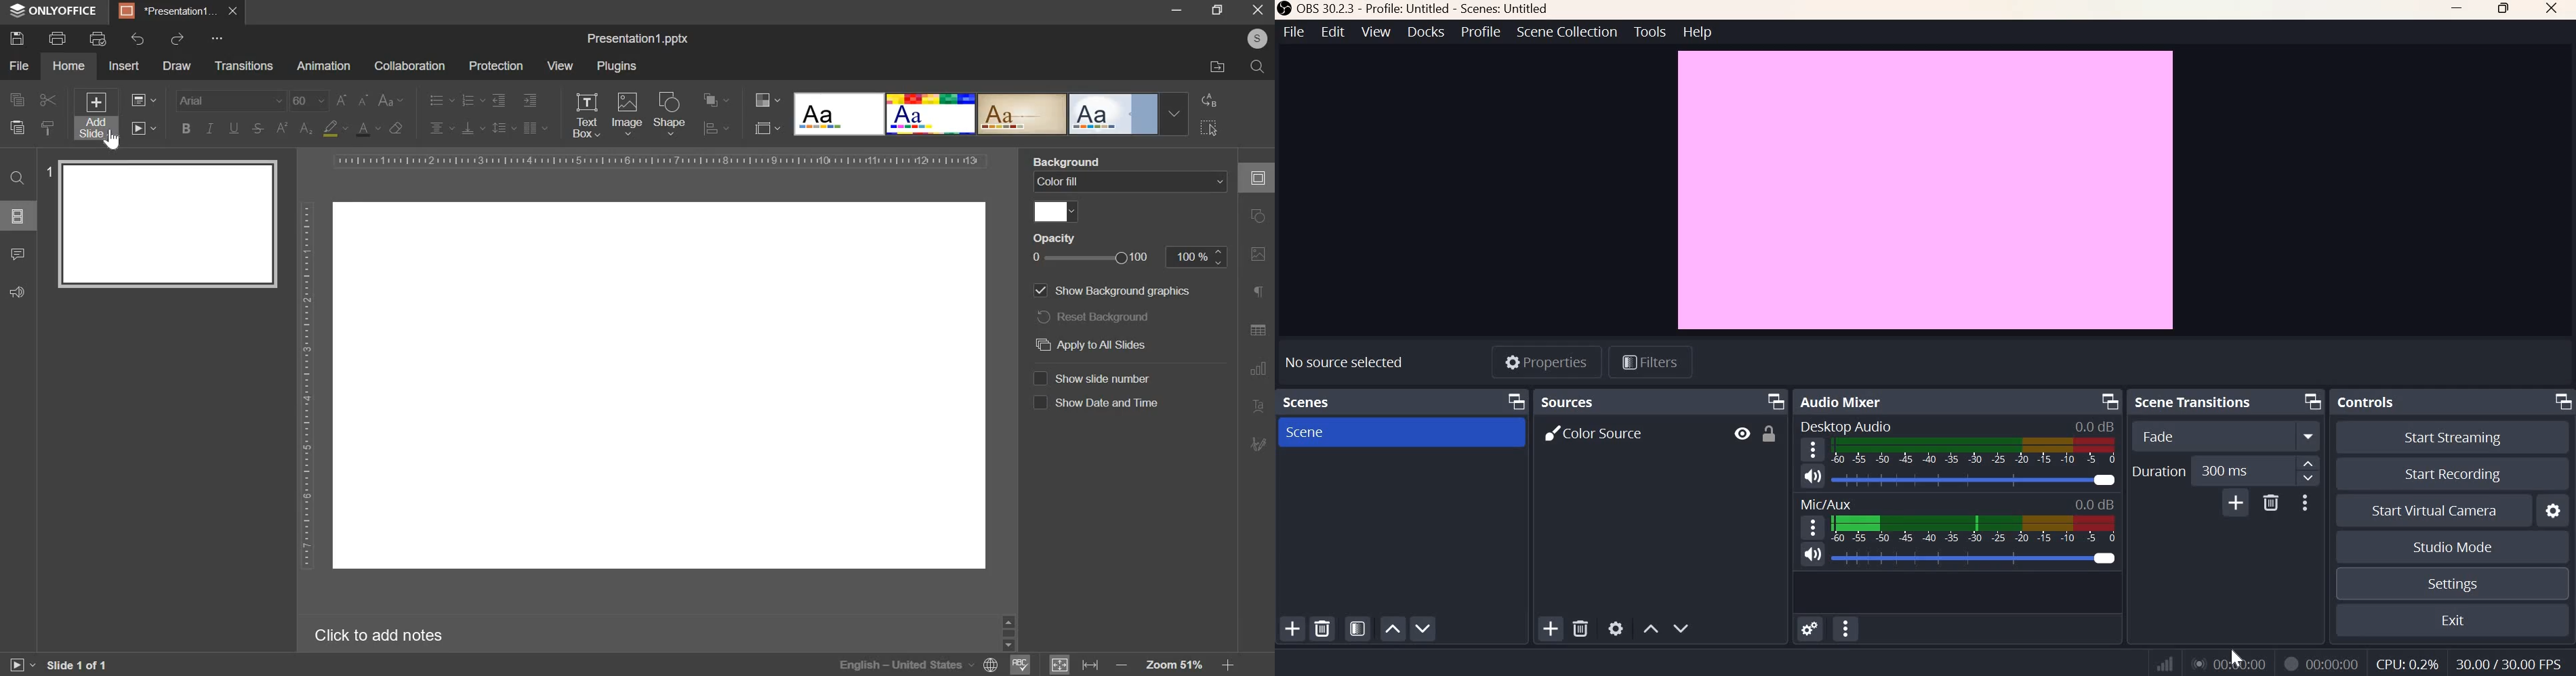  What do you see at coordinates (1093, 664) in the screenshot?
I see `fit to width` at bounding box center [1093, 664].